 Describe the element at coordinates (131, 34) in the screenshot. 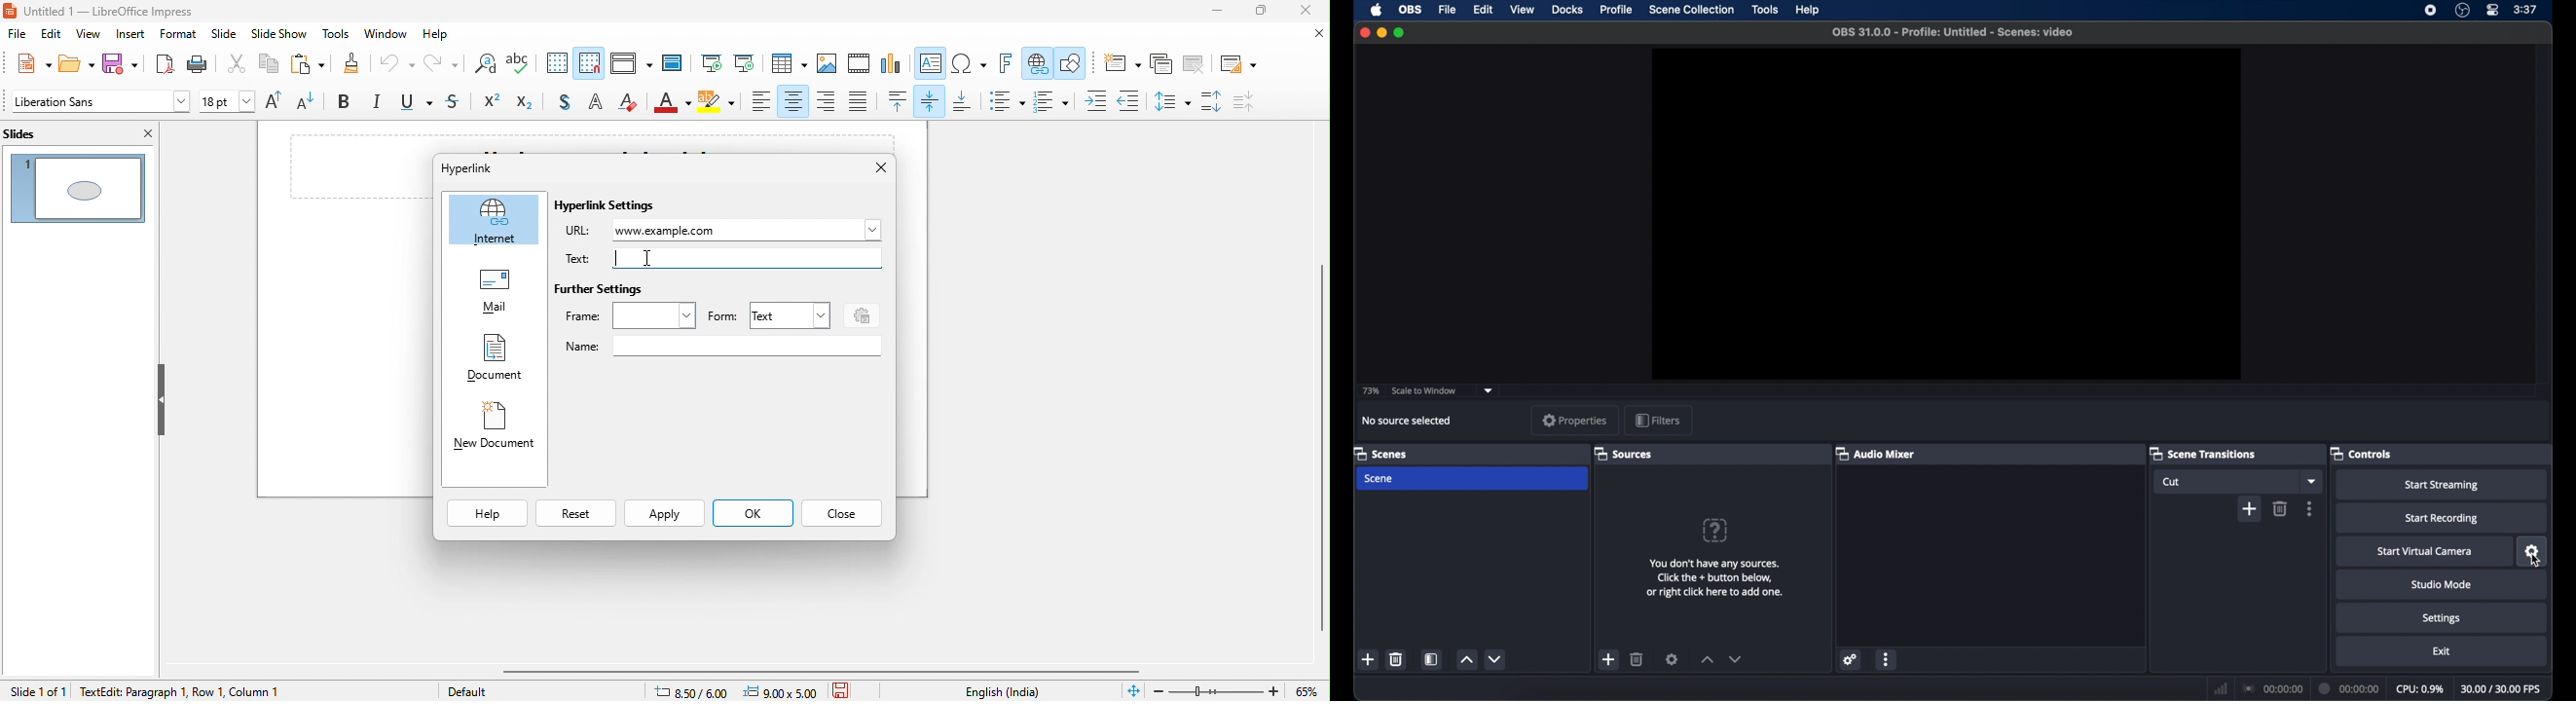

I see `insert ` at that location.